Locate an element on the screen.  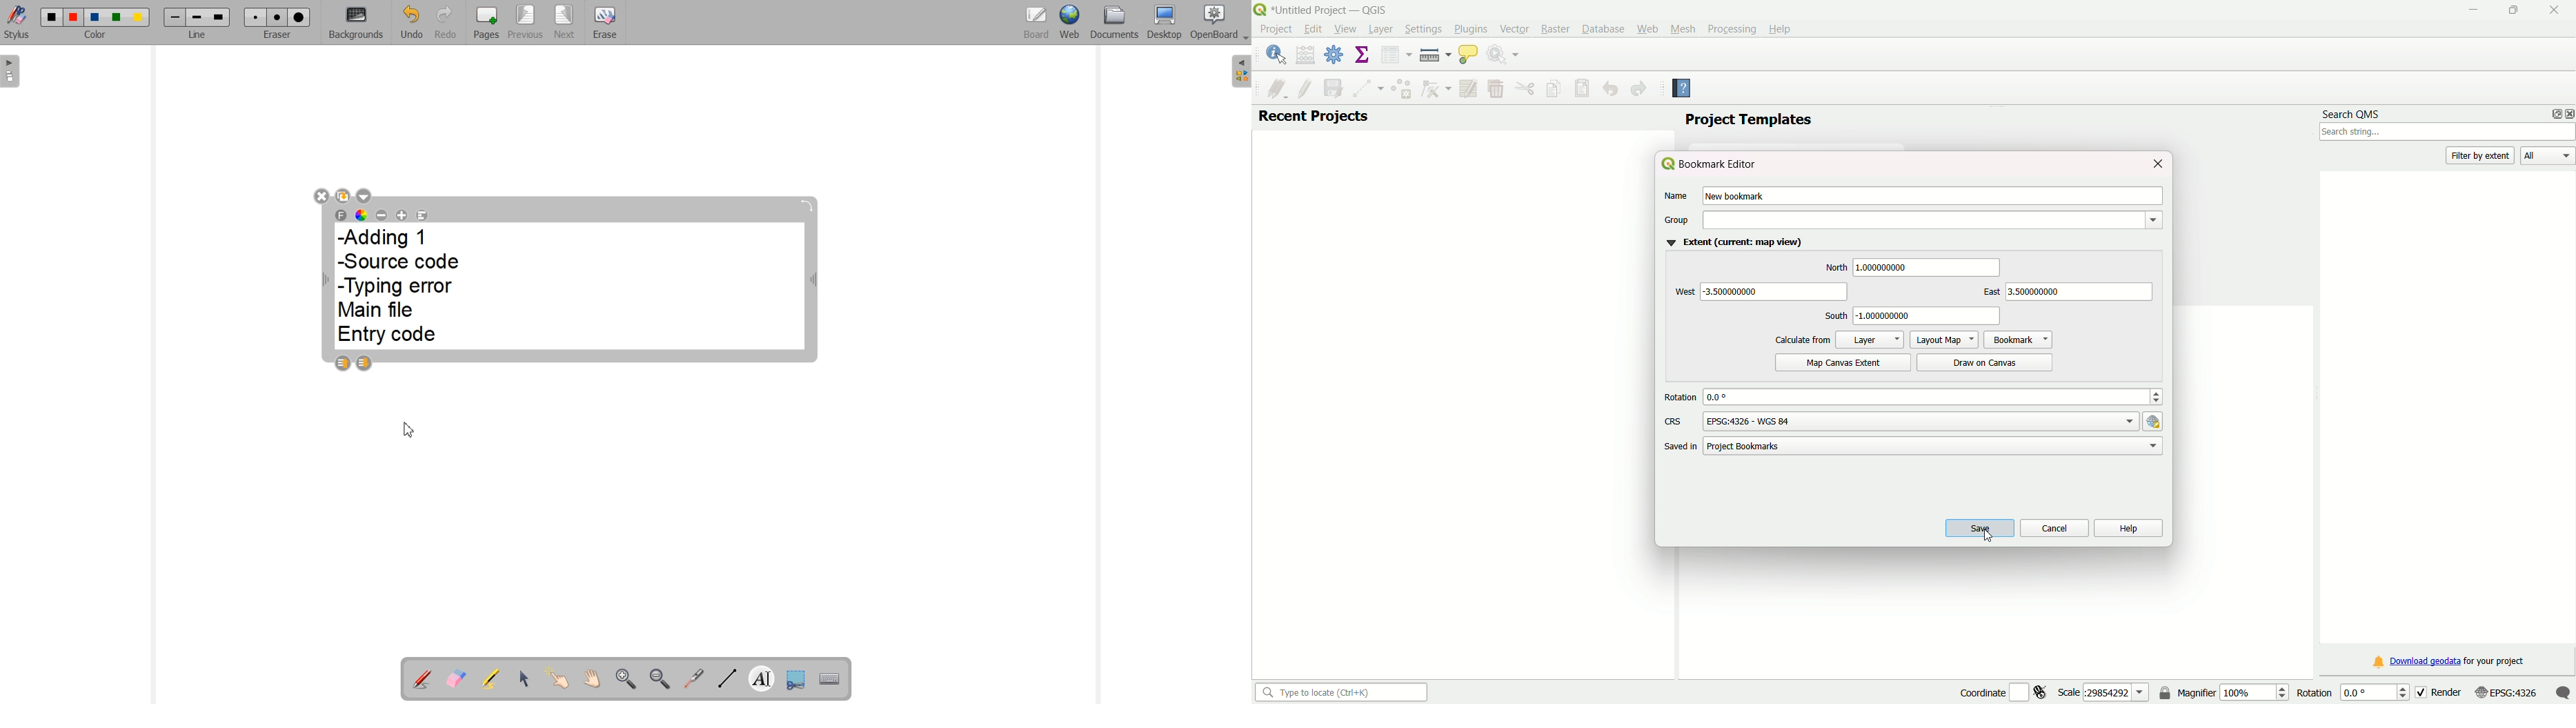
text box is located at coordinates (1936, 446).